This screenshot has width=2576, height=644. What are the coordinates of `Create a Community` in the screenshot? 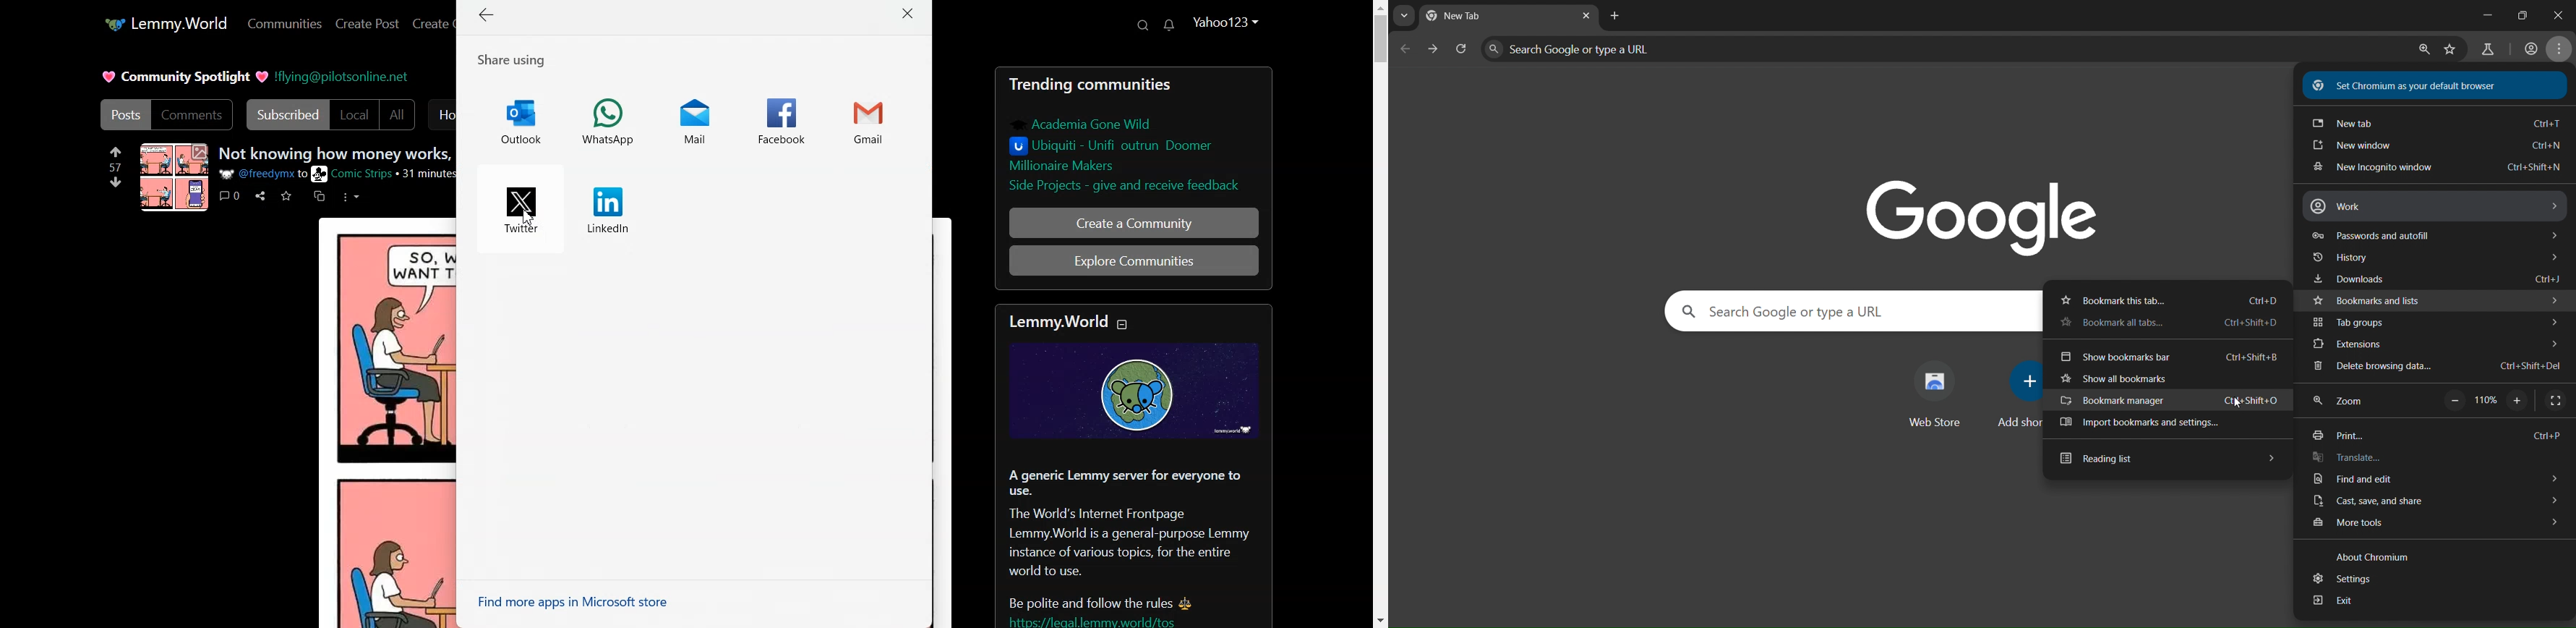 It's located at (1134, 222).